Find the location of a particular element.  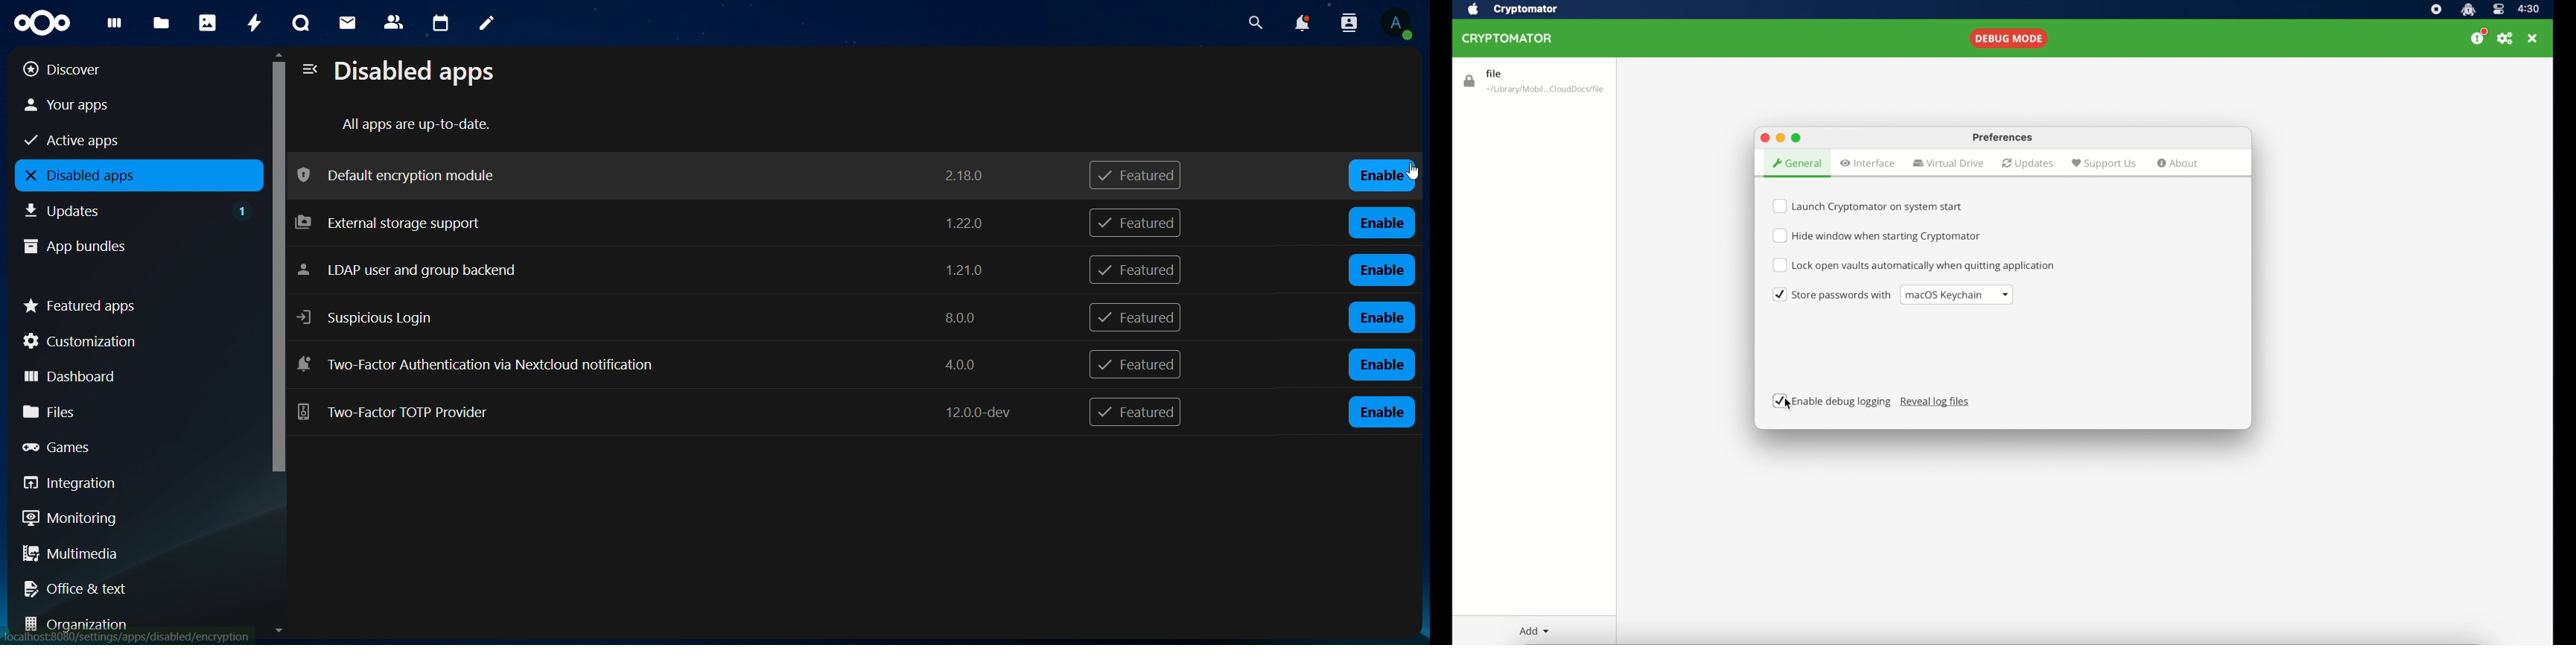

notification is located at coordinates (1301, 24).